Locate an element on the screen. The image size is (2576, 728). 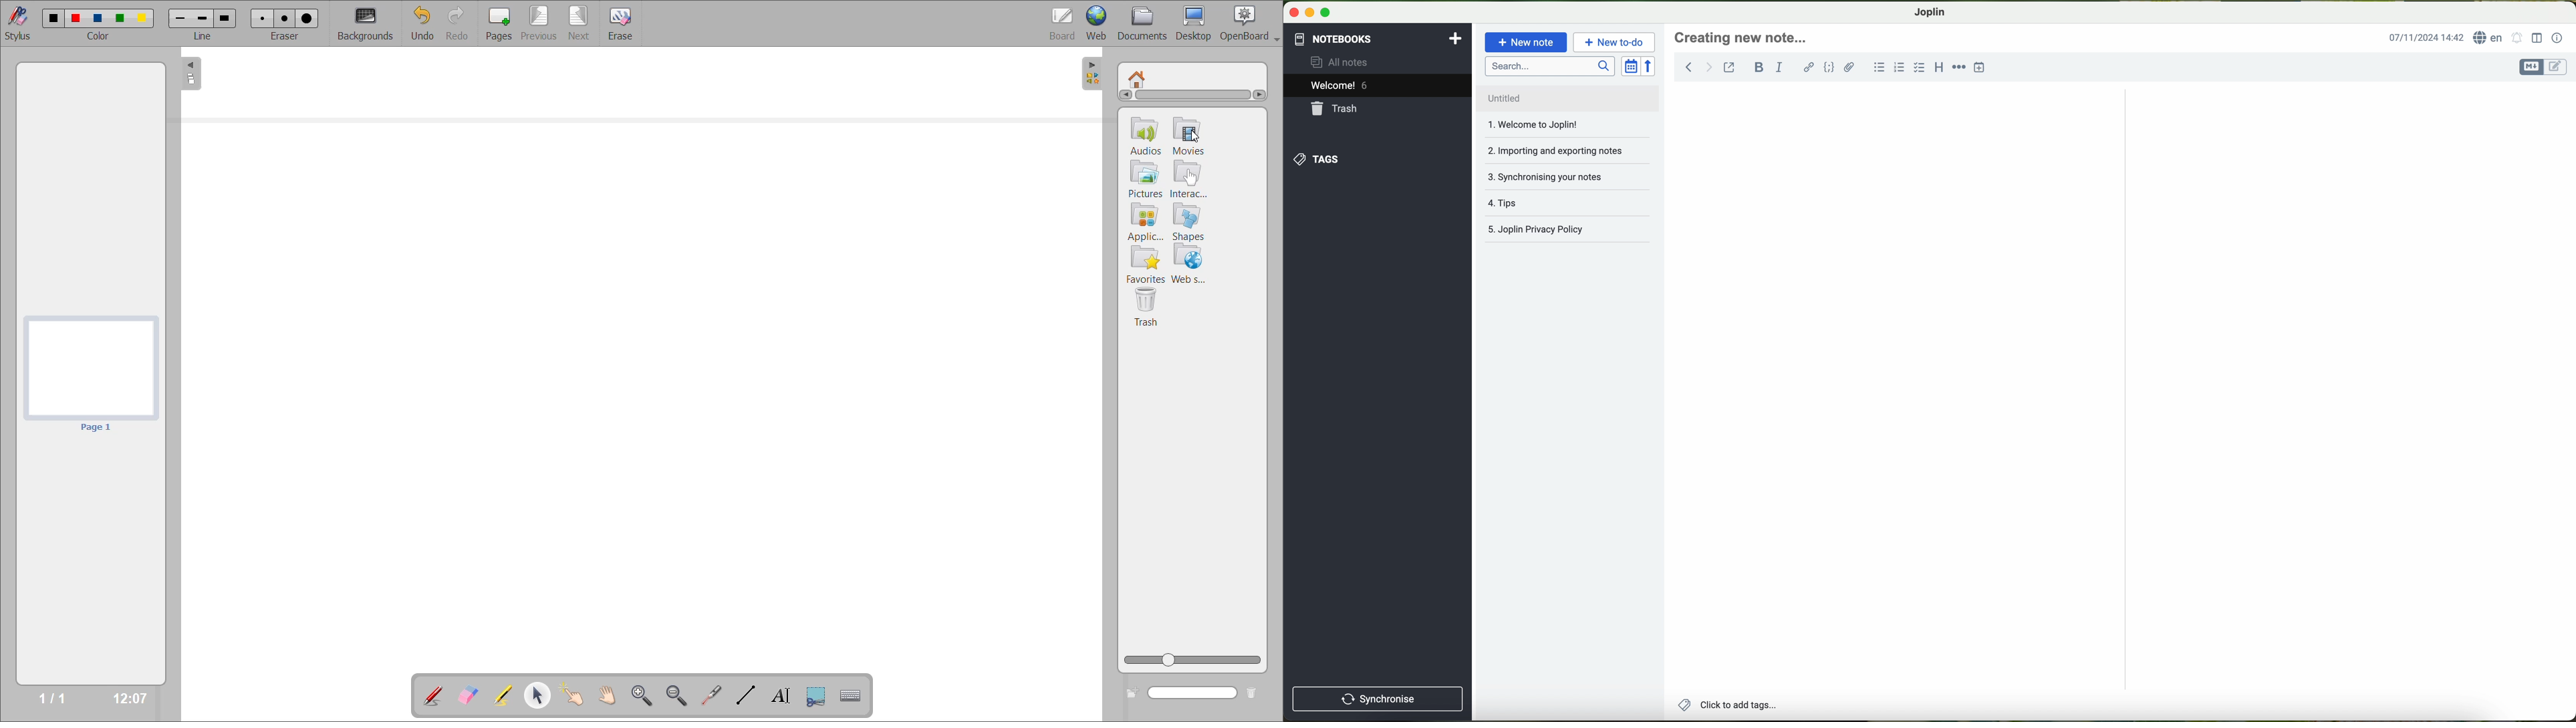
importing and exporting notes is located at coordinates (1566, 150).